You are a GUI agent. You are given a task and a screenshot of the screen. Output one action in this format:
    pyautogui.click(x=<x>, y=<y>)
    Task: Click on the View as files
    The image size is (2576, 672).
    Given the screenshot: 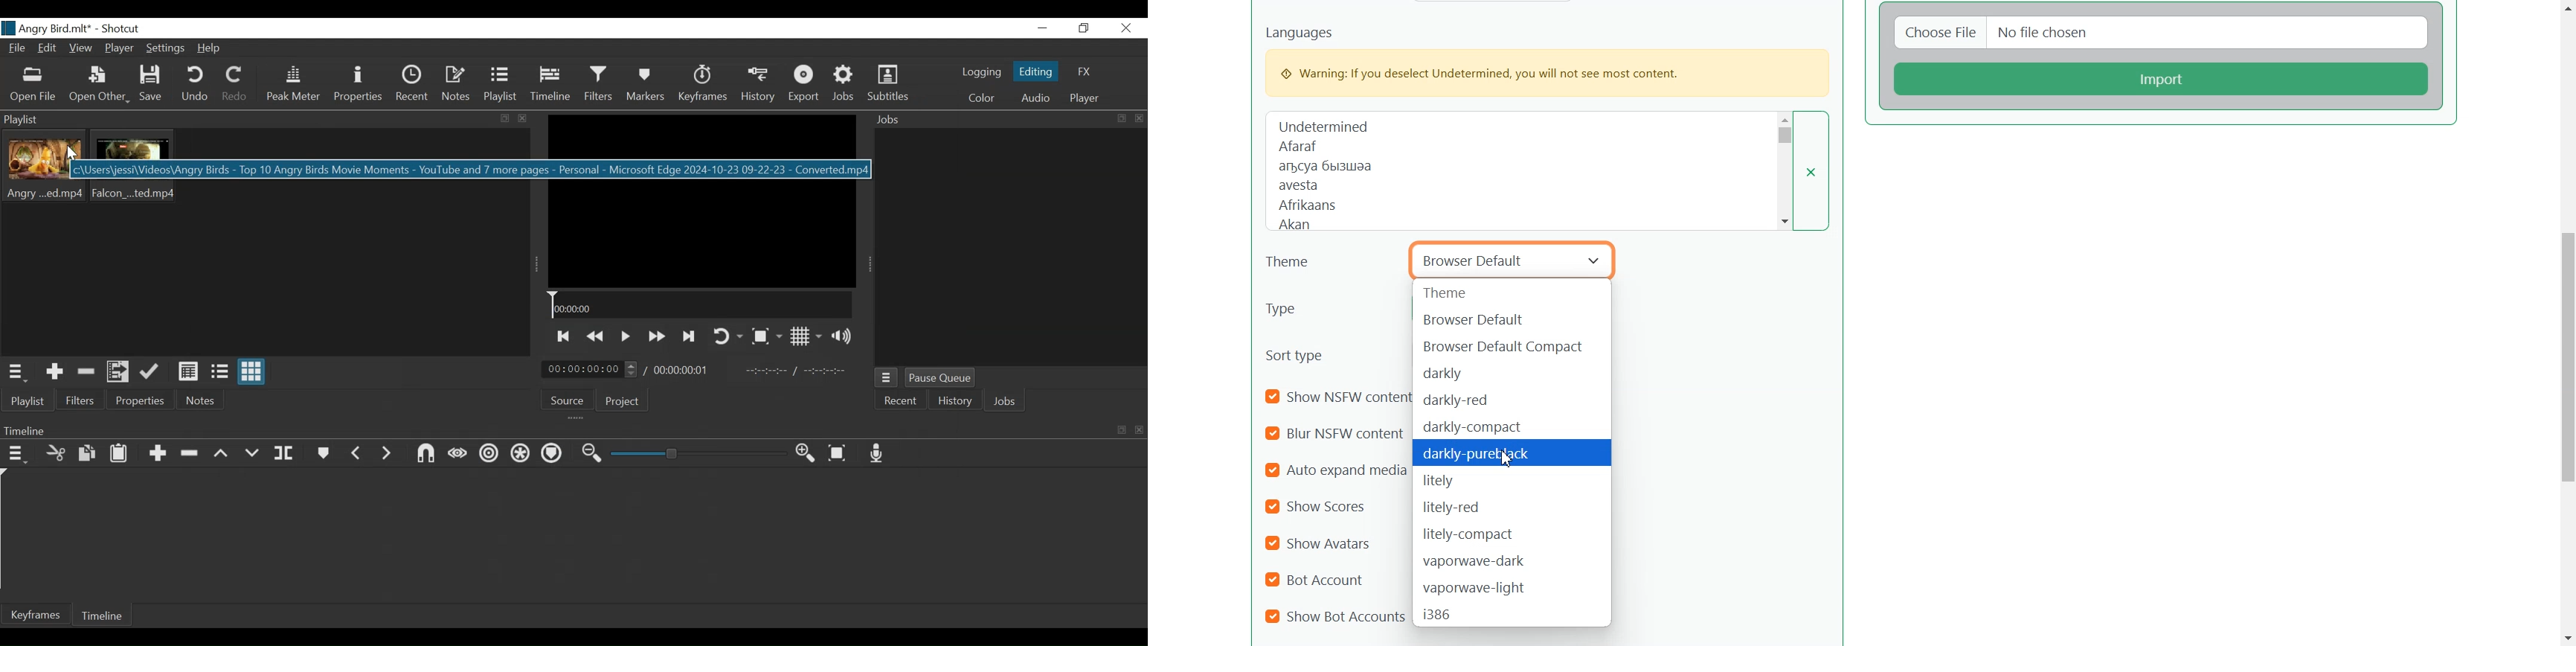 What is the action you would take?
    pyautogui.click(x=220, y=372)
    